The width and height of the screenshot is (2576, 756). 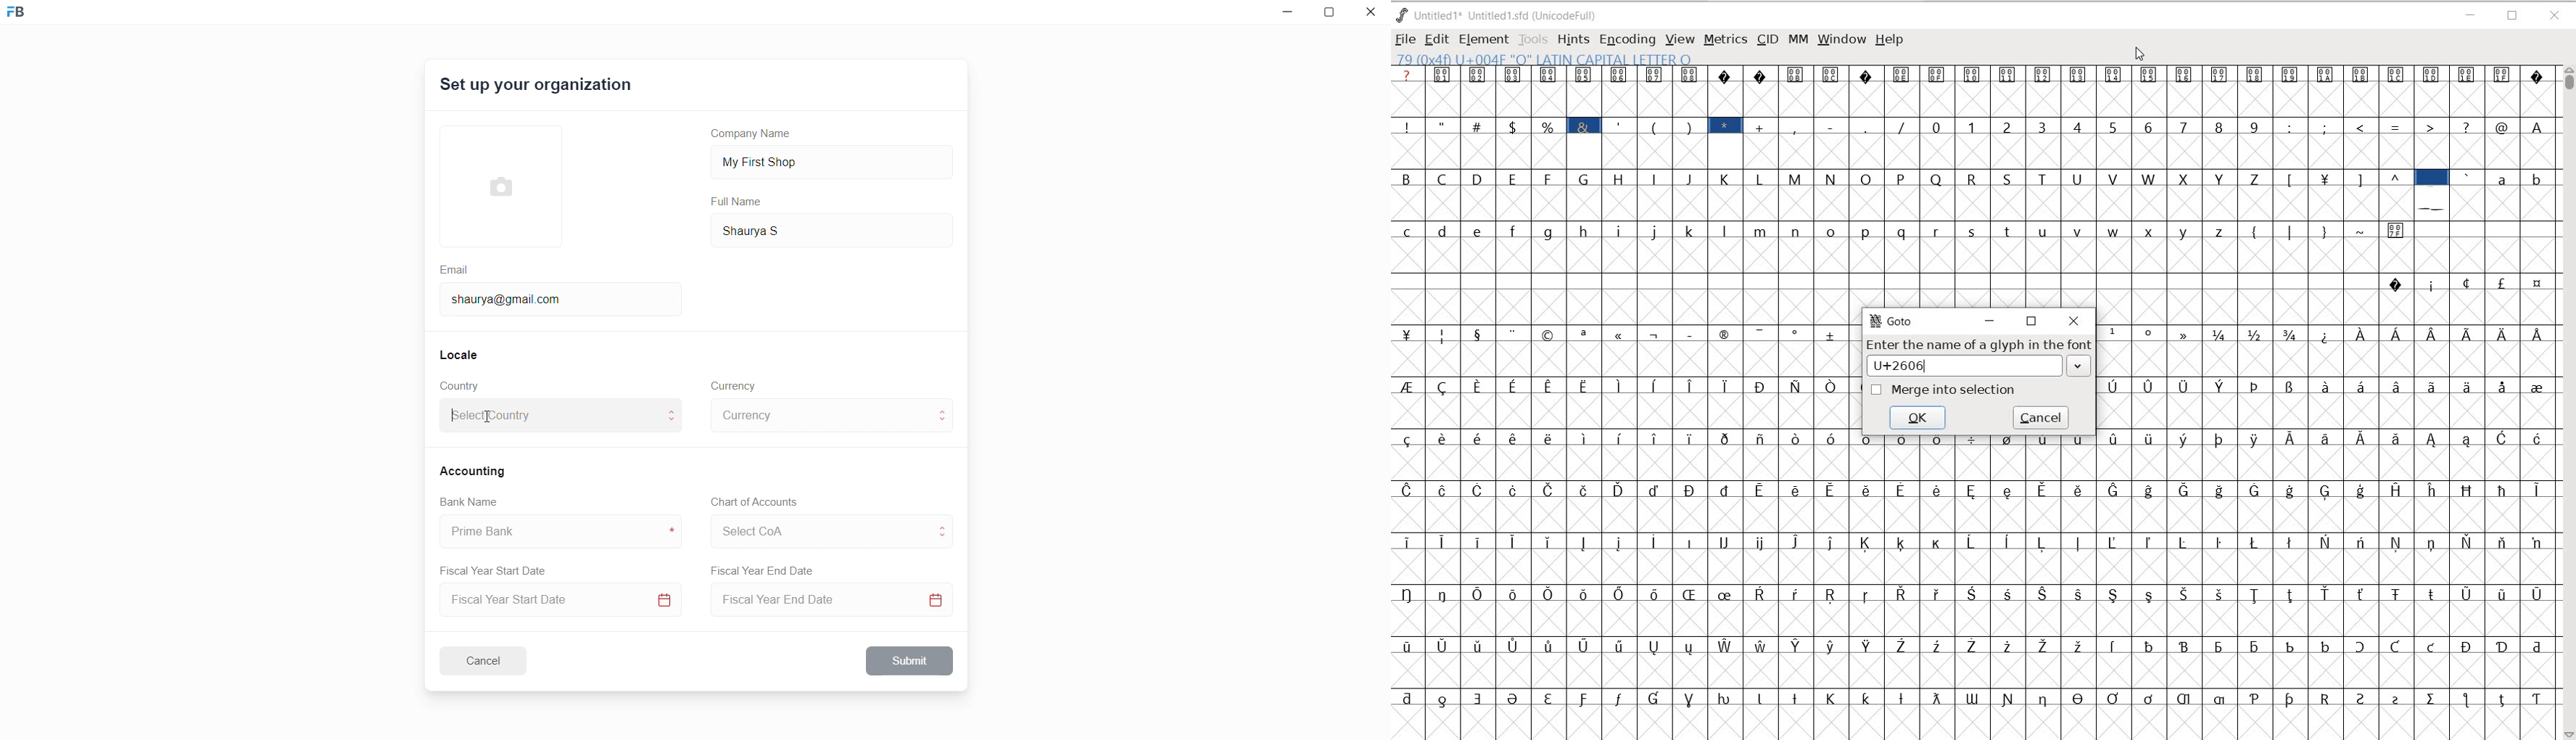 I want to click on Chart of Accounts, so click(x=750, y=502).